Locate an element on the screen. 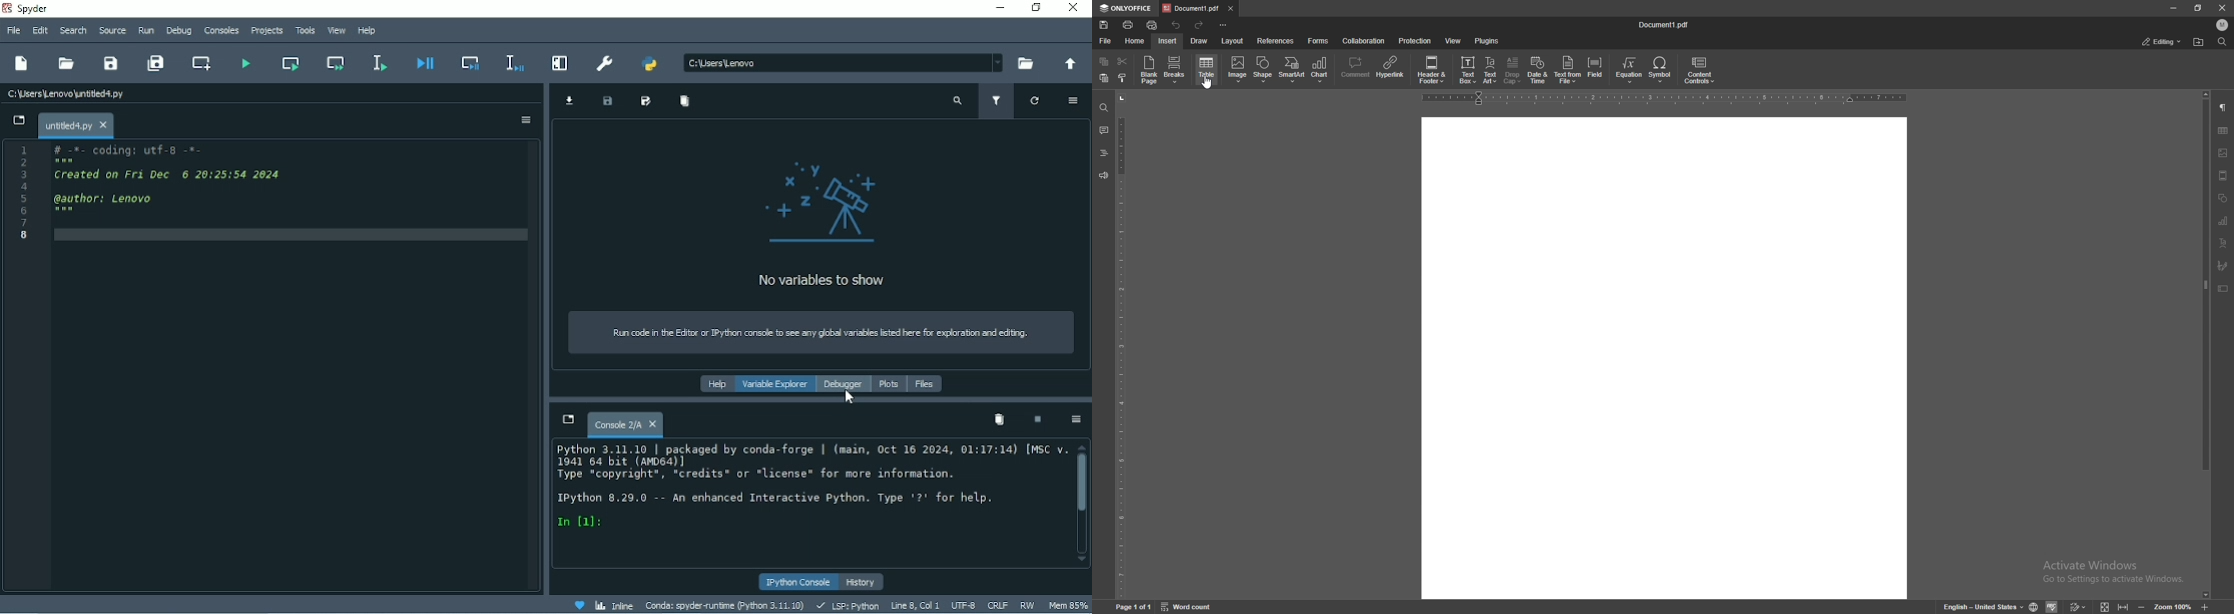  Inline is located at coordinates (614, 606).